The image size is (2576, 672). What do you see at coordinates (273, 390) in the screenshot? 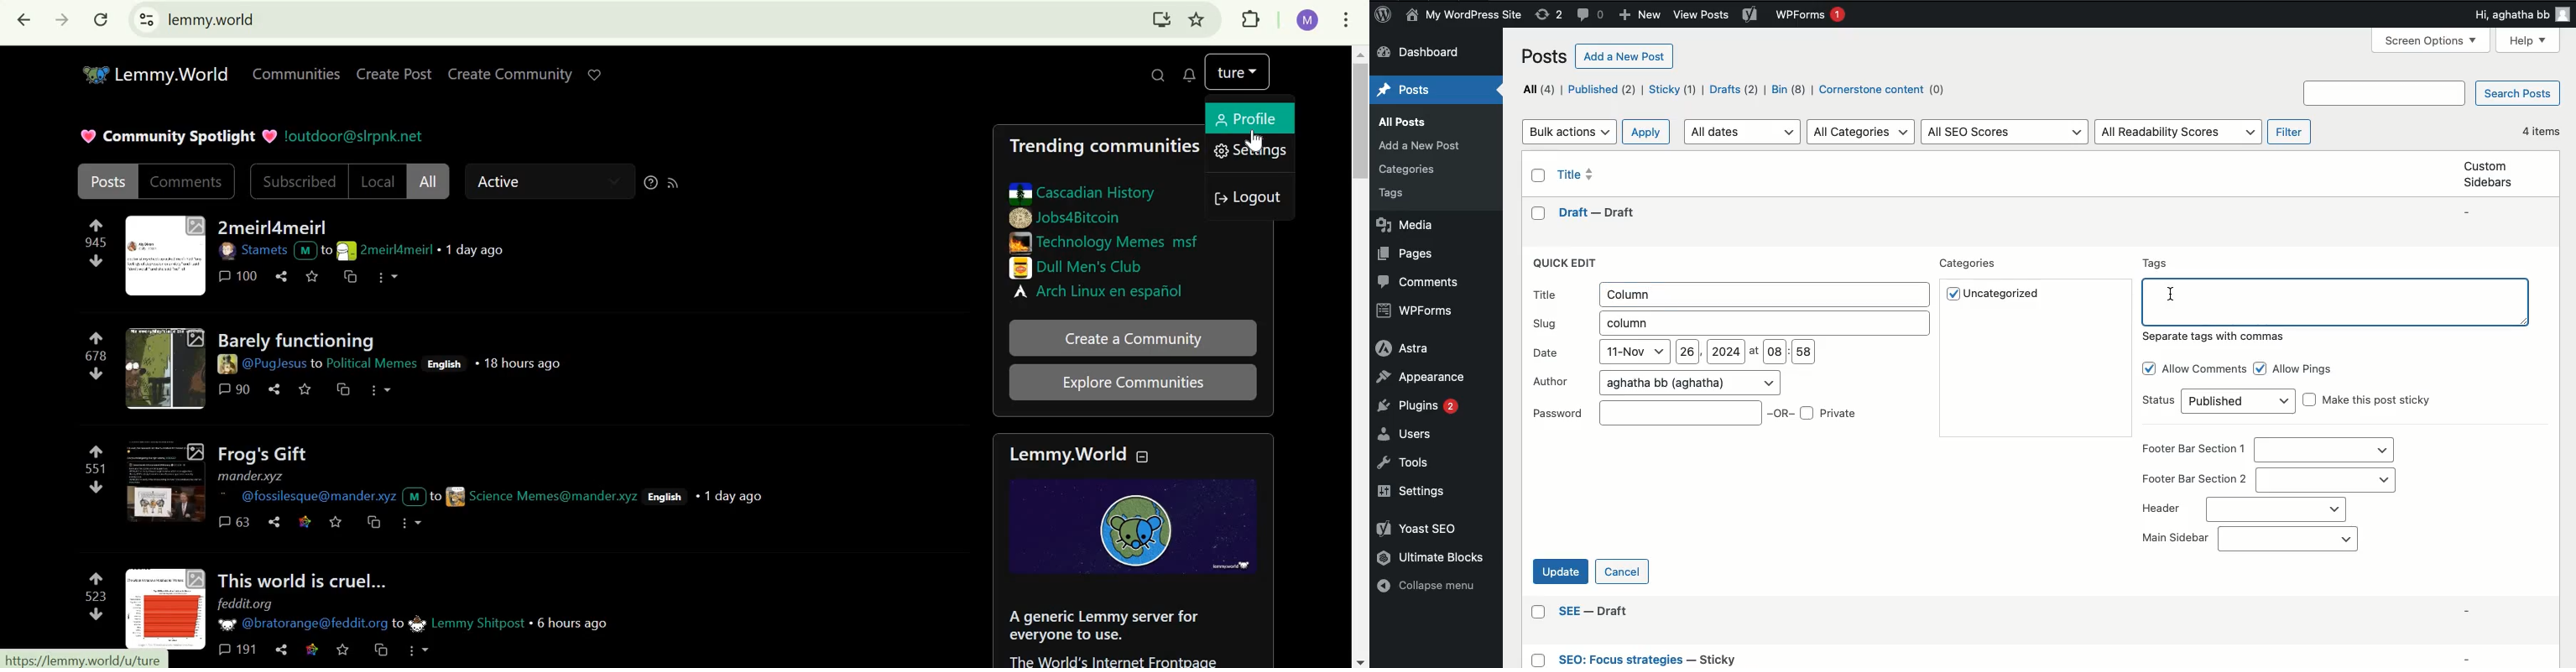
I see `share` at bounding box center [273, 390].